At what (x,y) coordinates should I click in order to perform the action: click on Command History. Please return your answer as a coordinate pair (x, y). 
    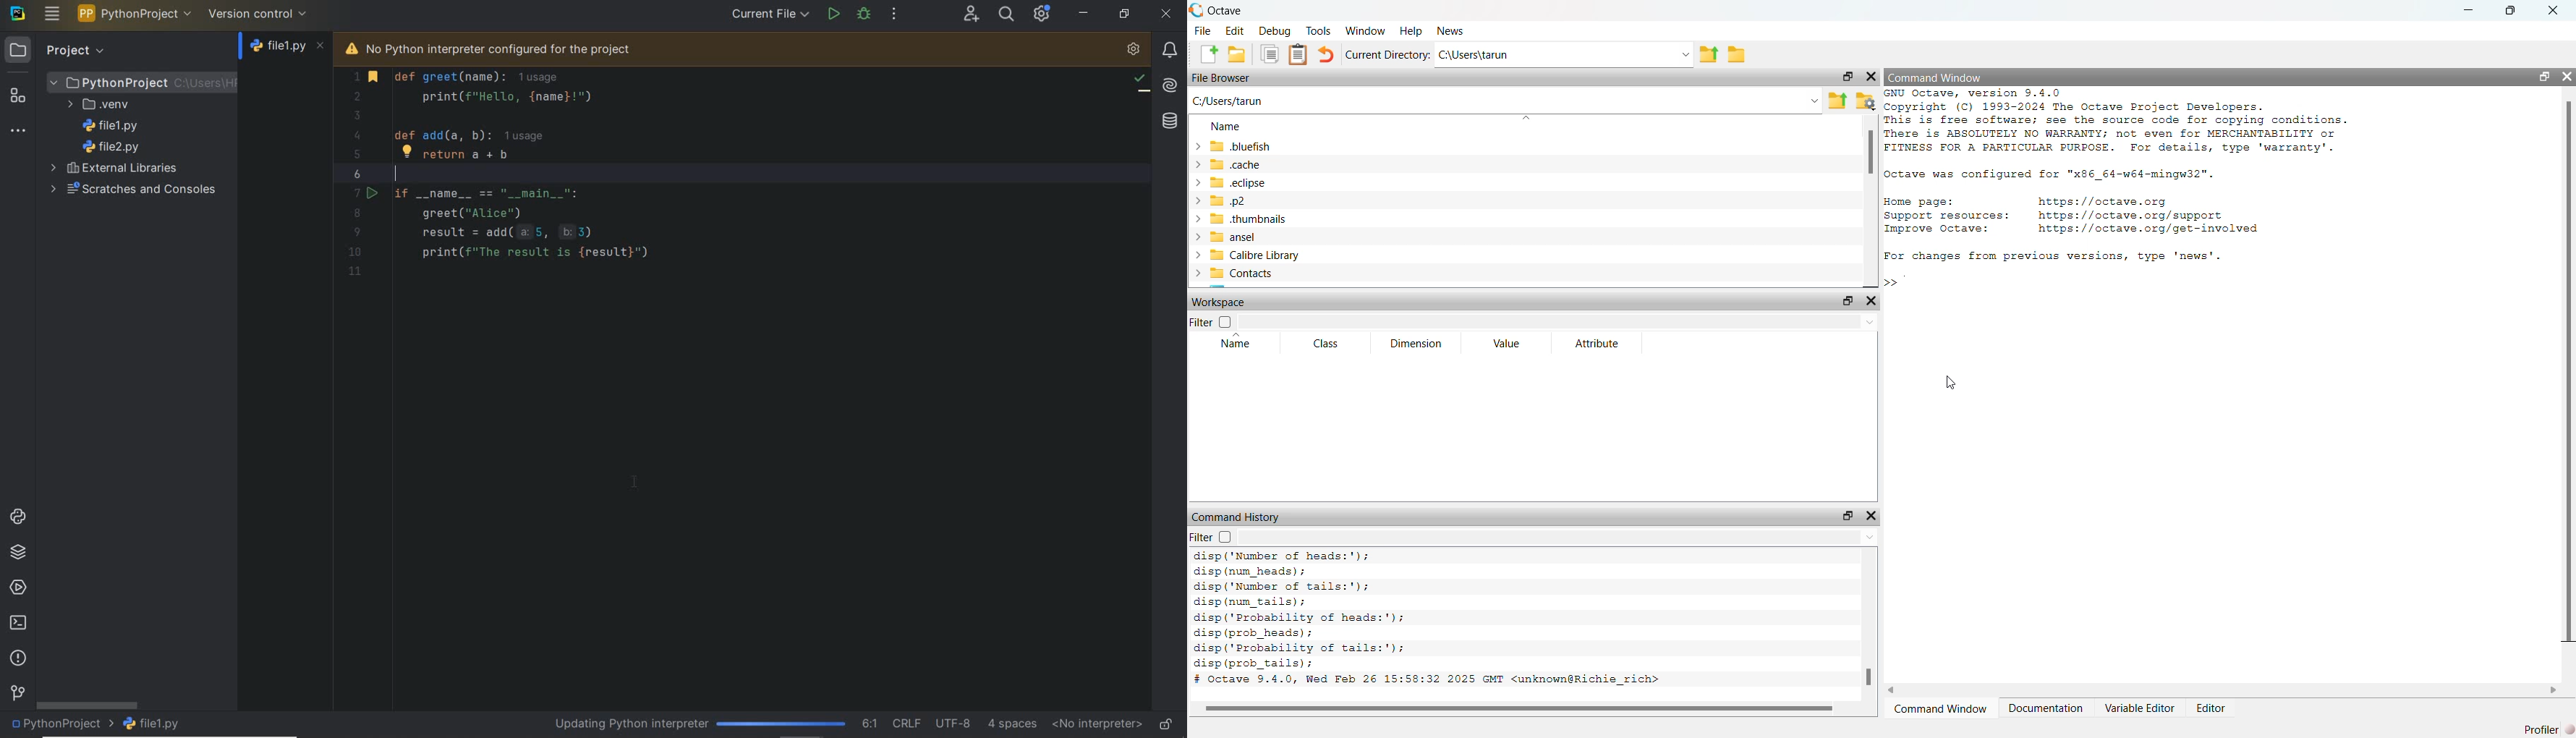
    Looking at the image, I should click on (1238, 517).